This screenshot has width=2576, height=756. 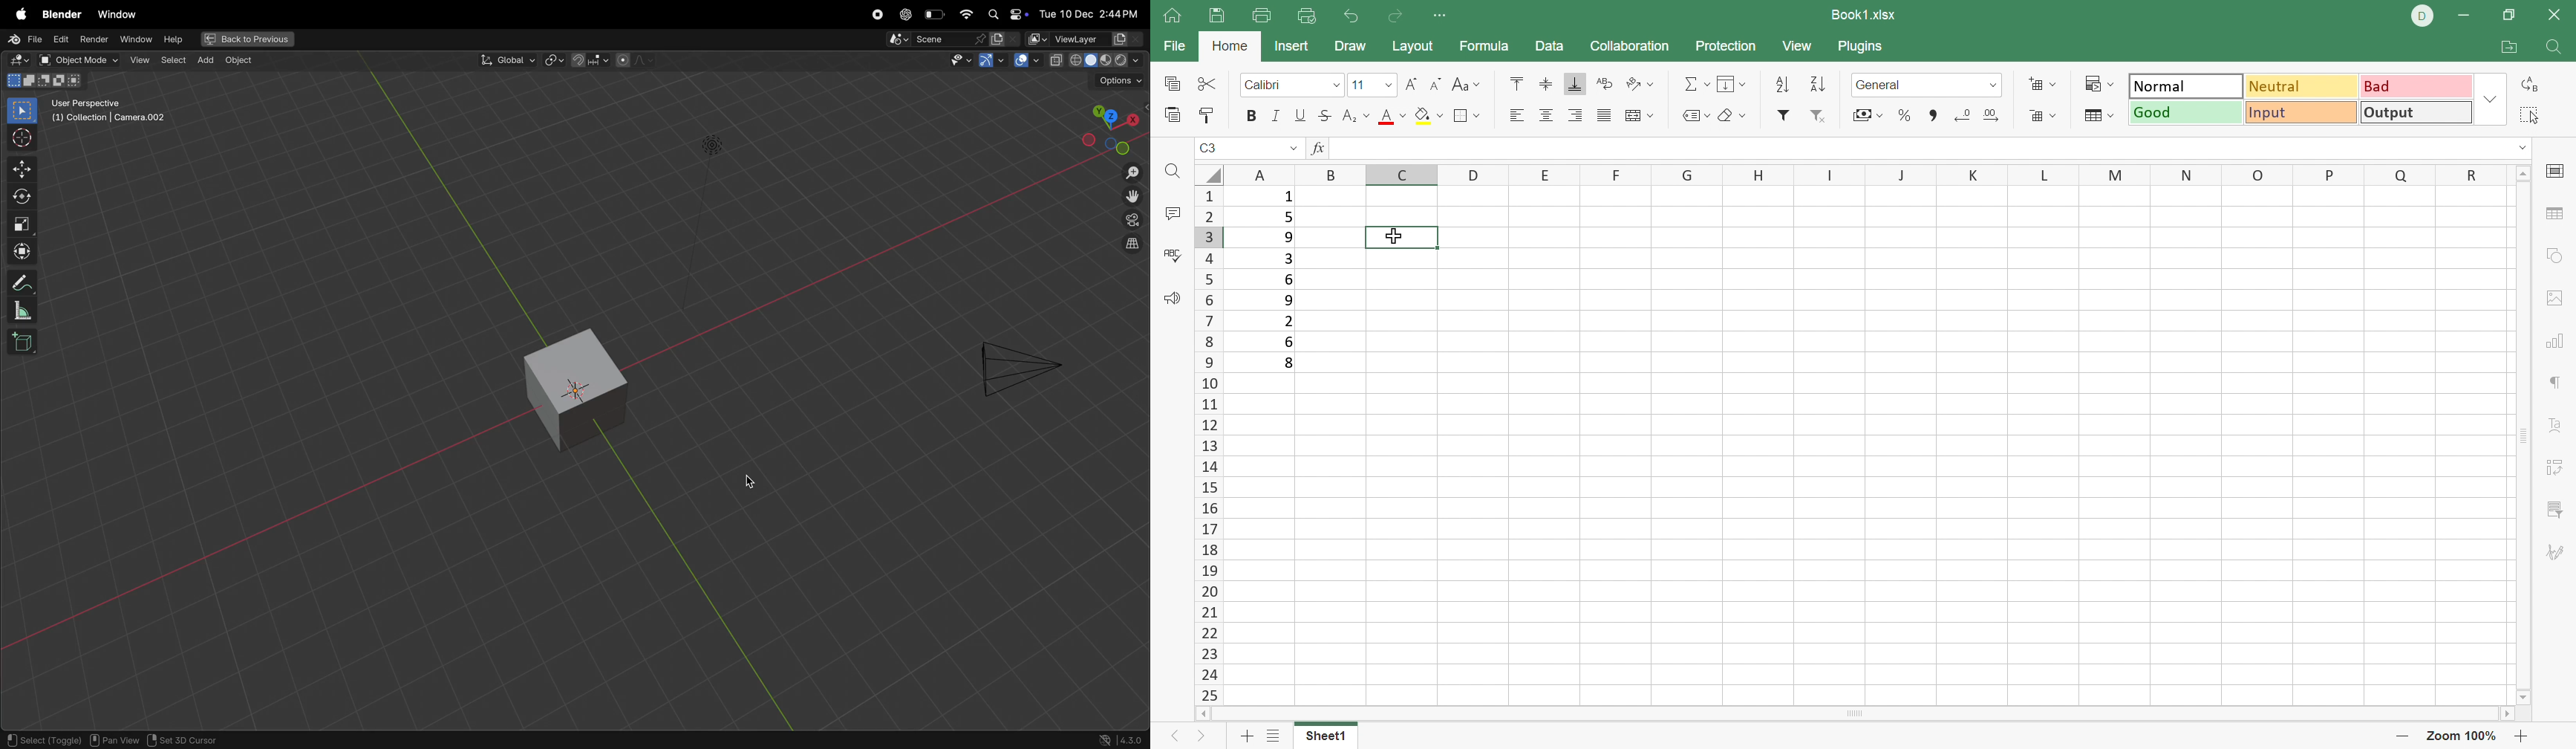 I want to click on Strikethrough, so click(x=1326, y=115).